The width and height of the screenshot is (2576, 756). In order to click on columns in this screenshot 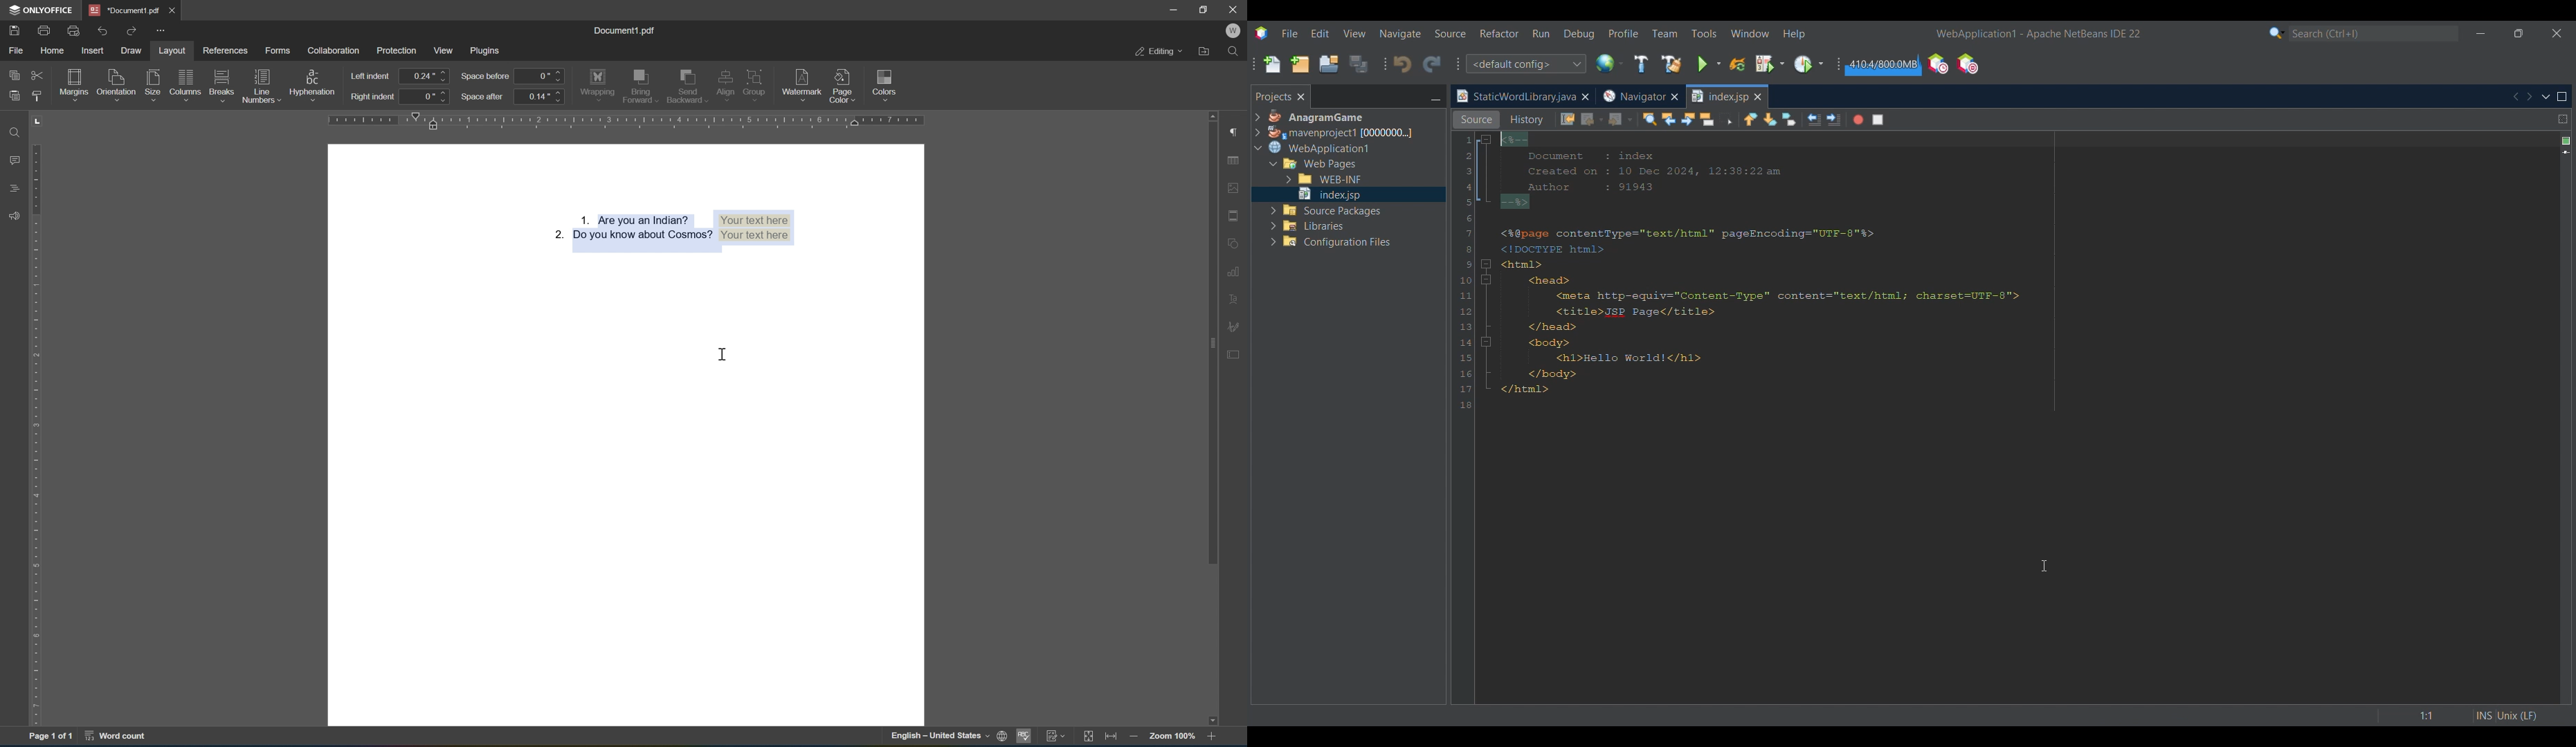, I will do `click(185, 84)`.